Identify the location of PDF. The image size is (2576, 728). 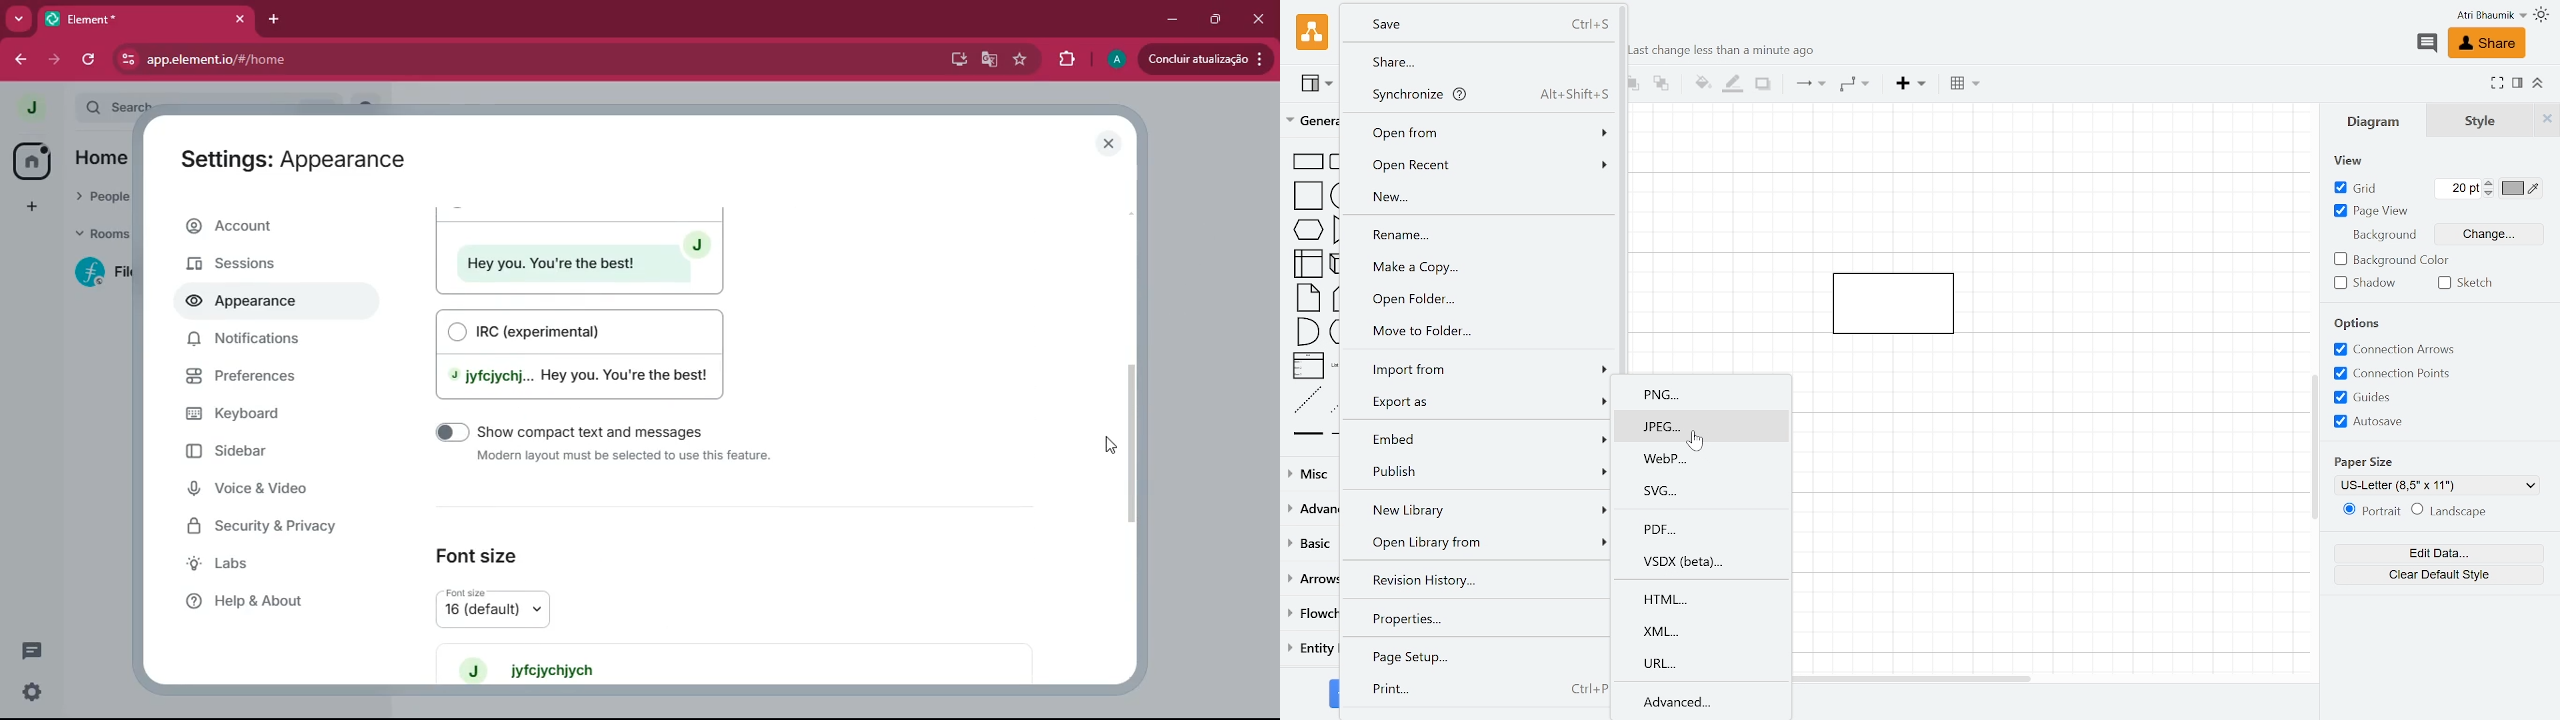
(1707, 528).